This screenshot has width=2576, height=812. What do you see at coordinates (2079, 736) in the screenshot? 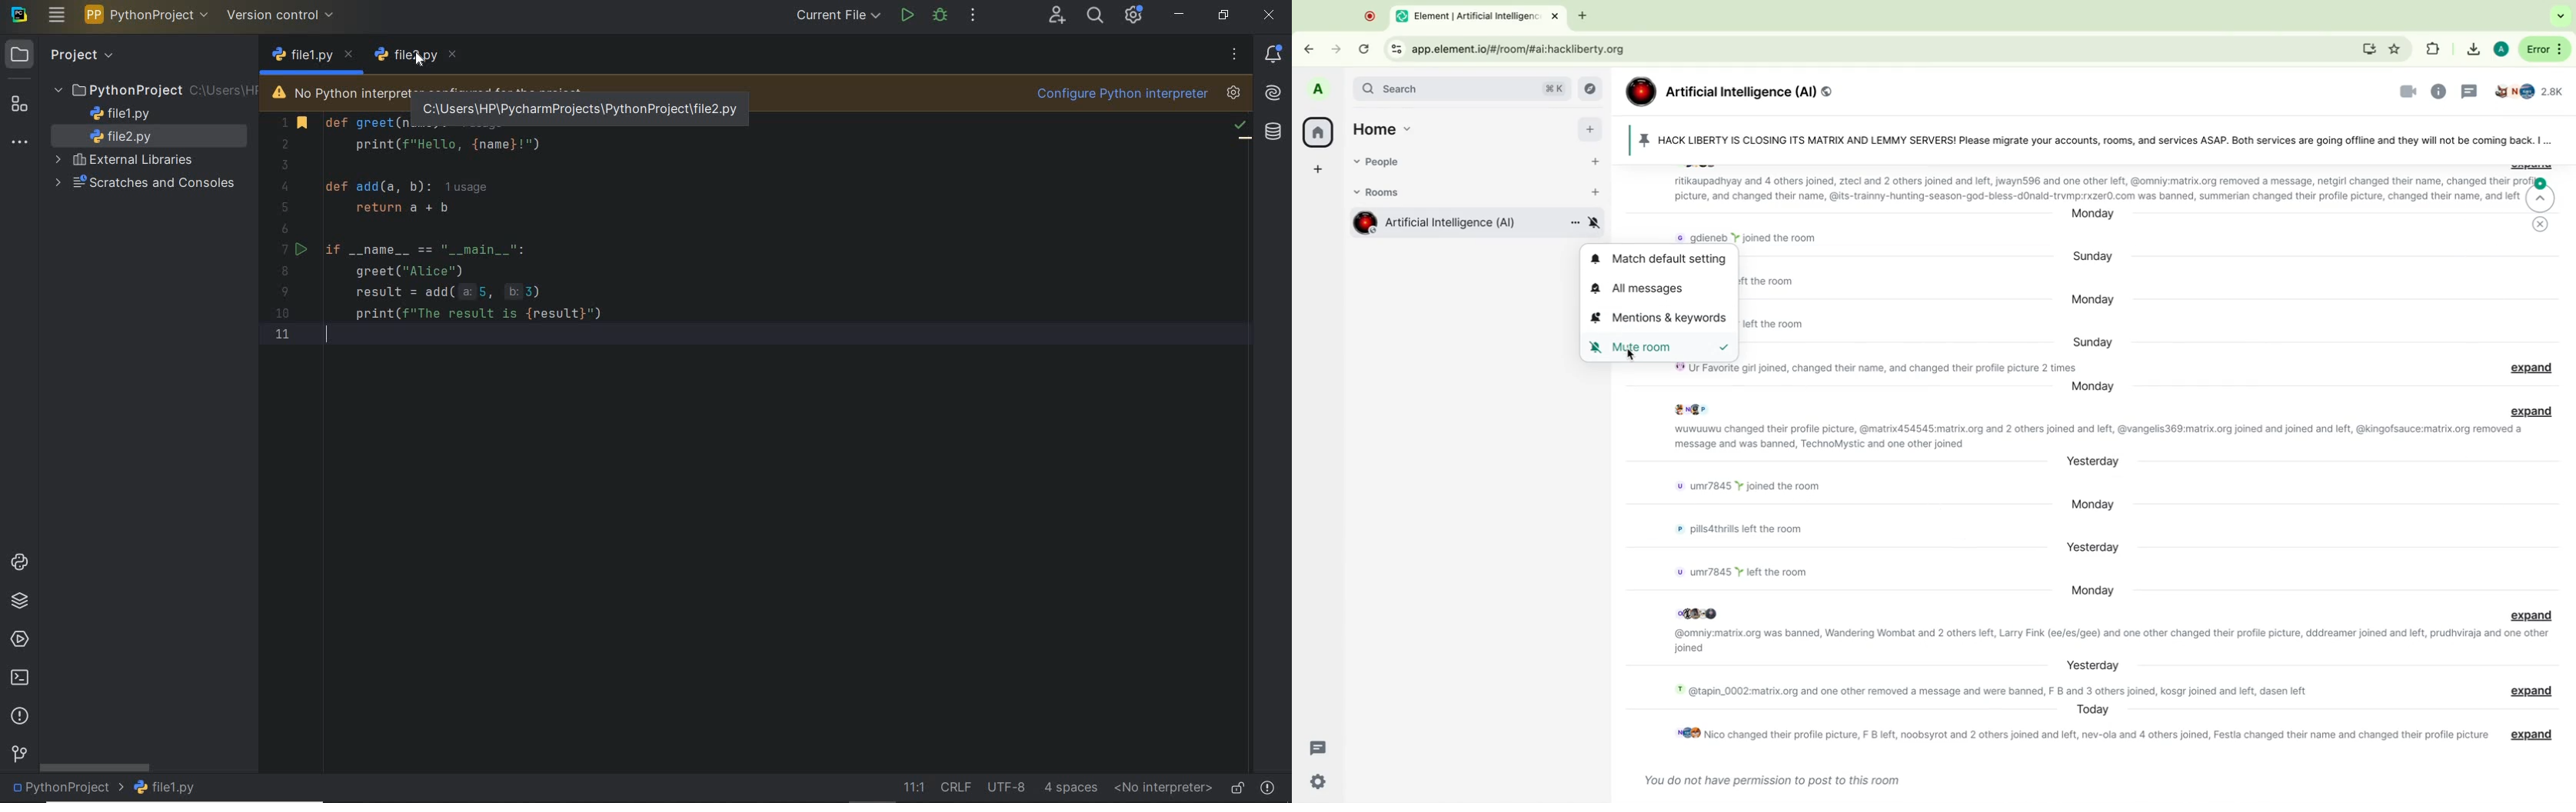
I see `message` at bounding box center [2079, 736].